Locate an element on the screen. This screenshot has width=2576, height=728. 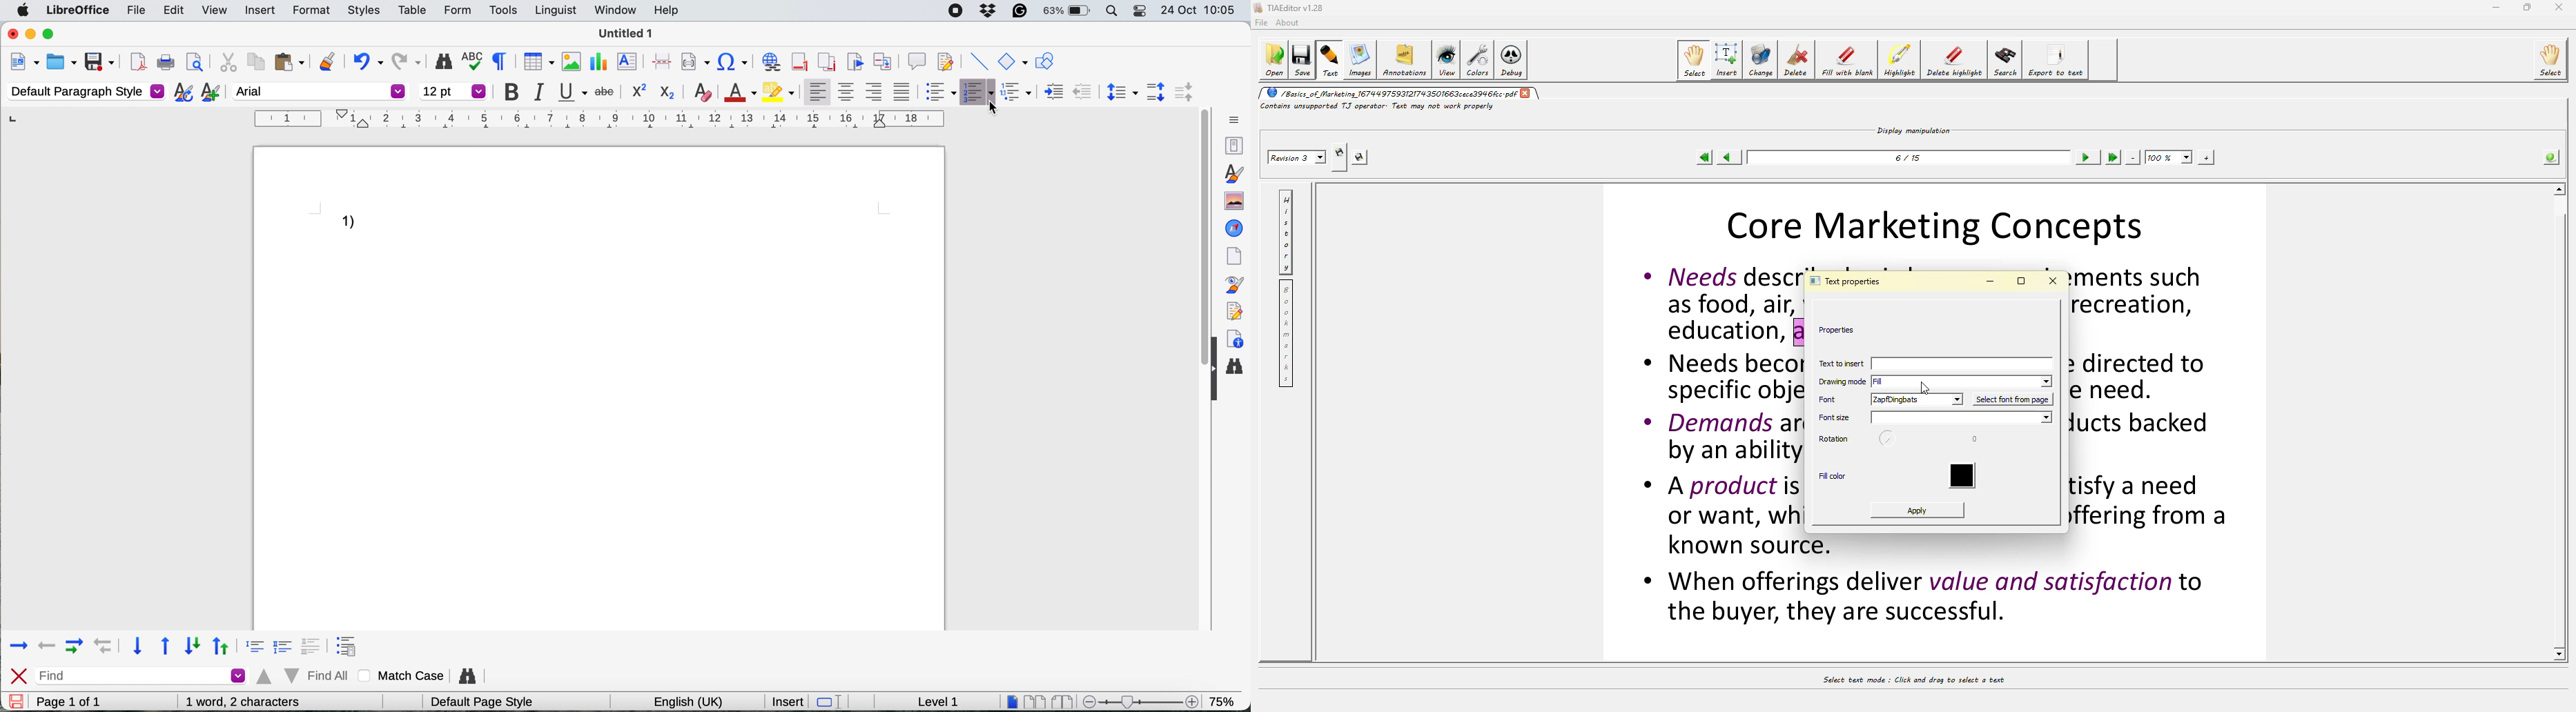
gallery is located at coordinates (1232, 199).